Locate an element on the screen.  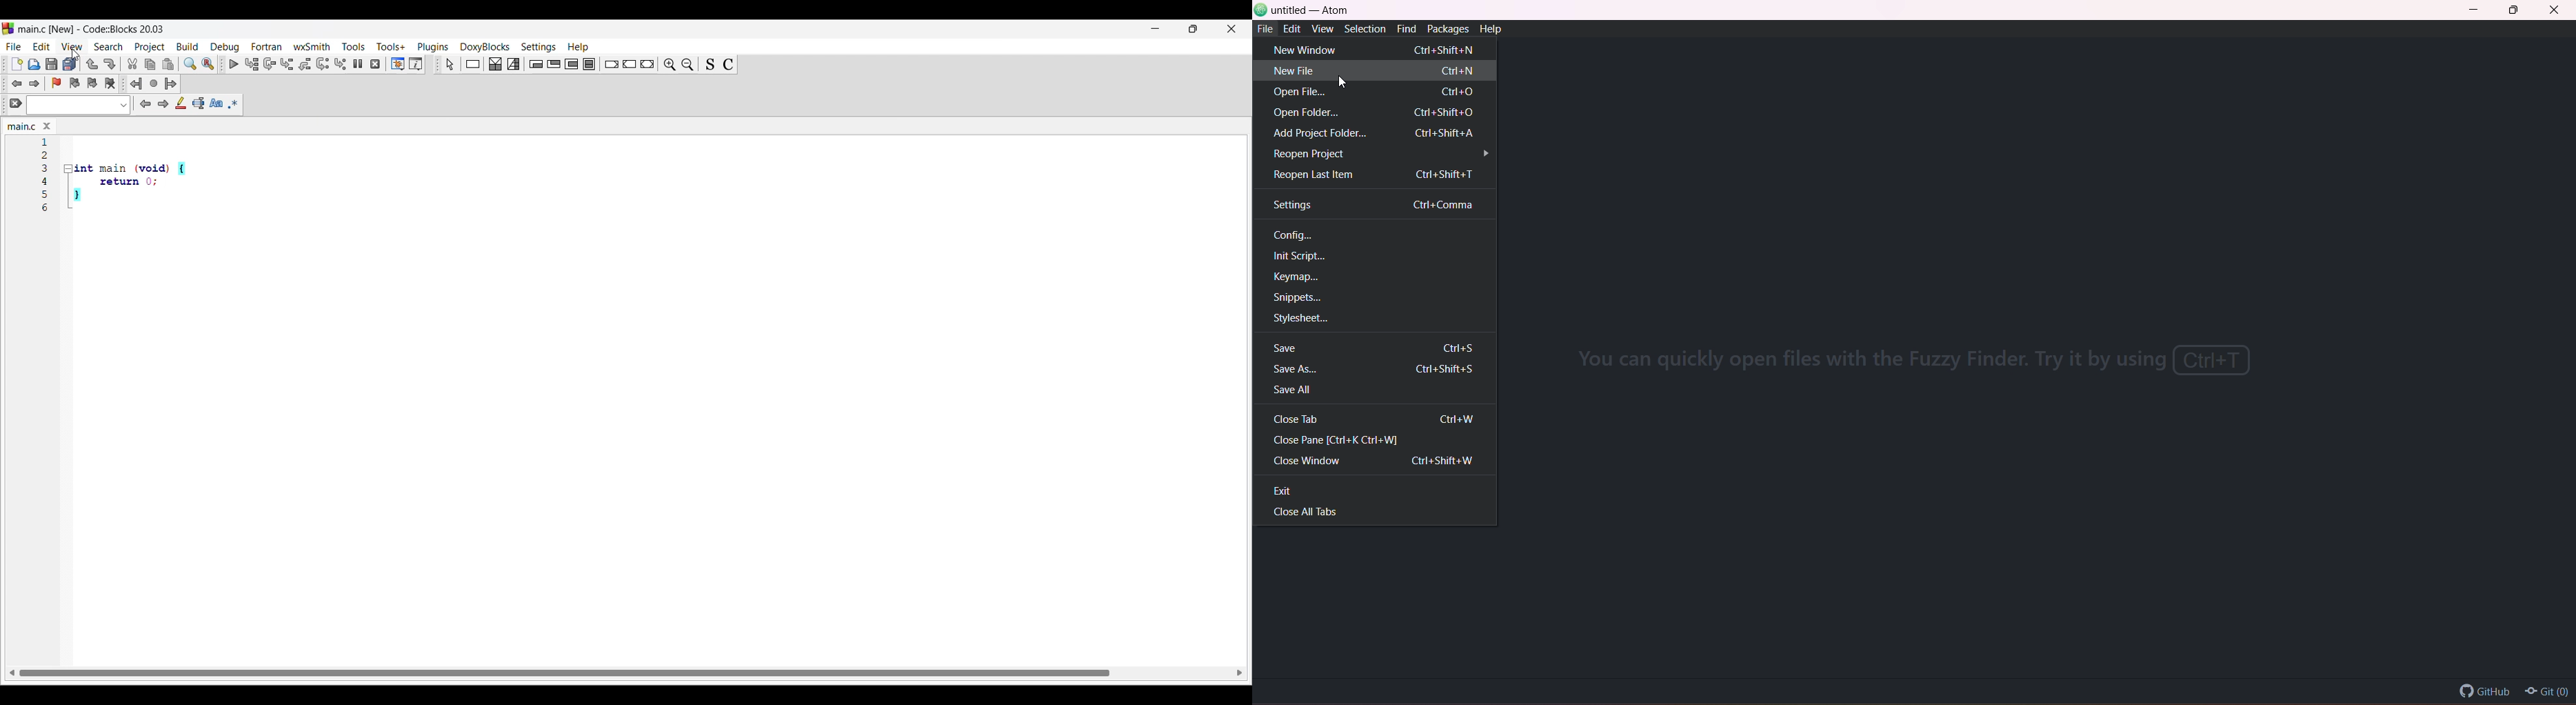
View menu is located at coordinates (72, 46).